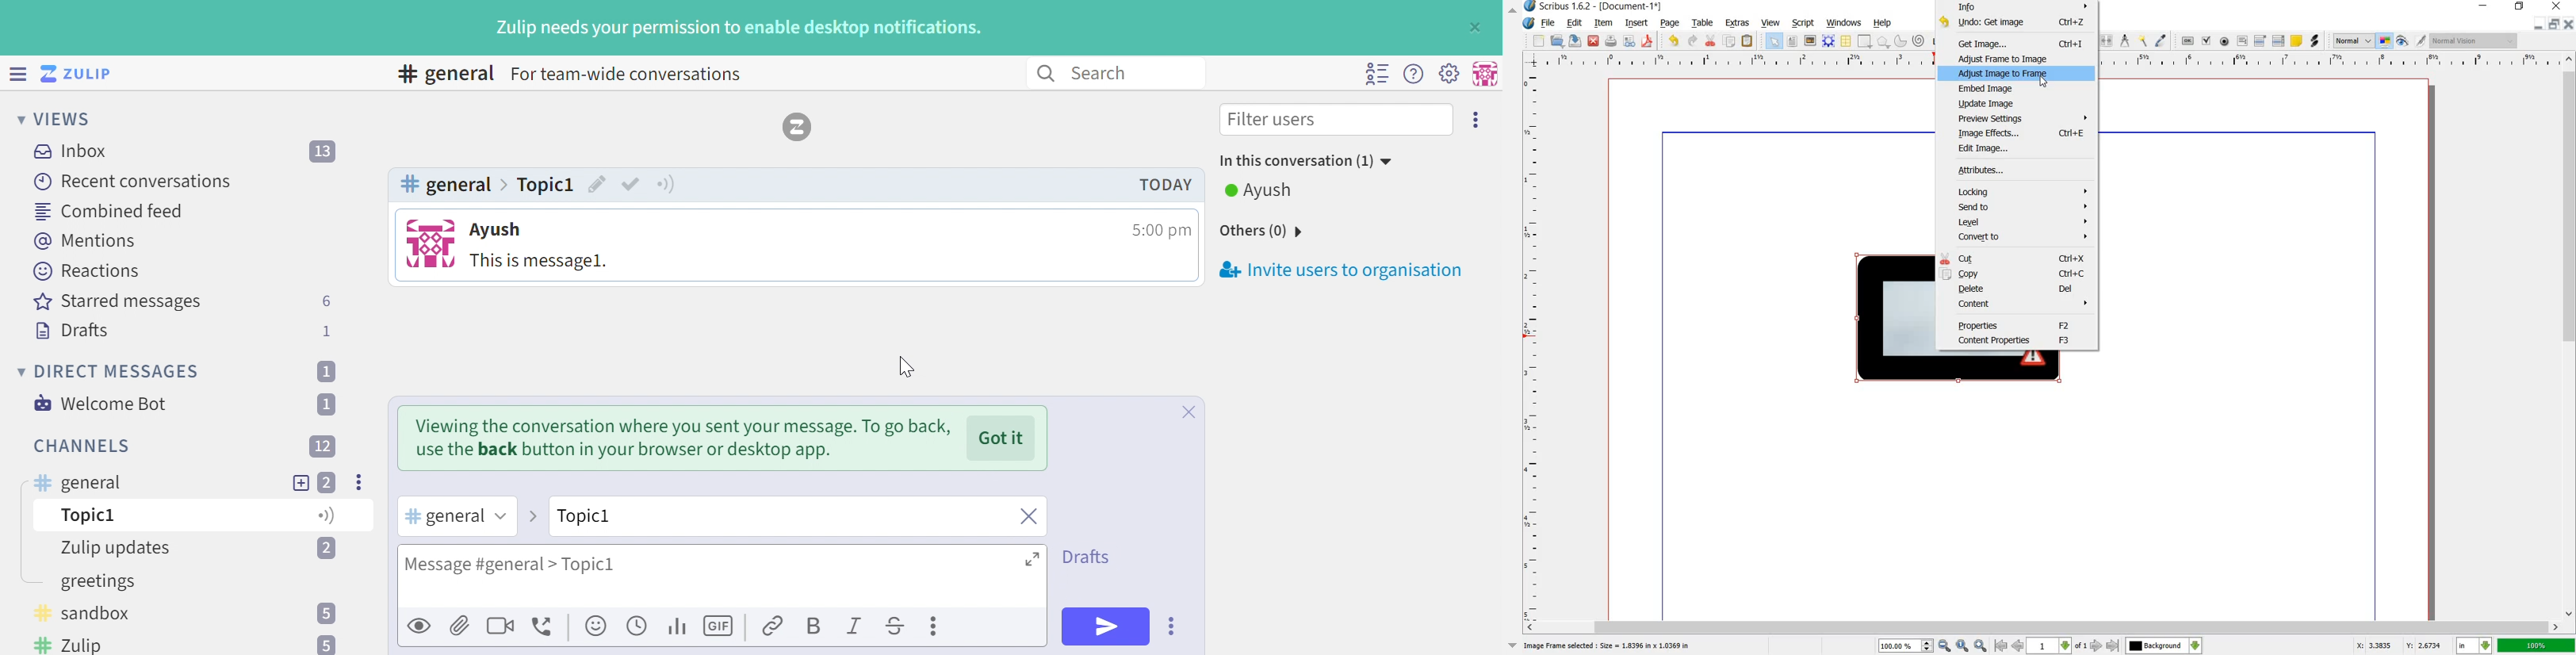  I want to click on undo, so click(1674, 40).